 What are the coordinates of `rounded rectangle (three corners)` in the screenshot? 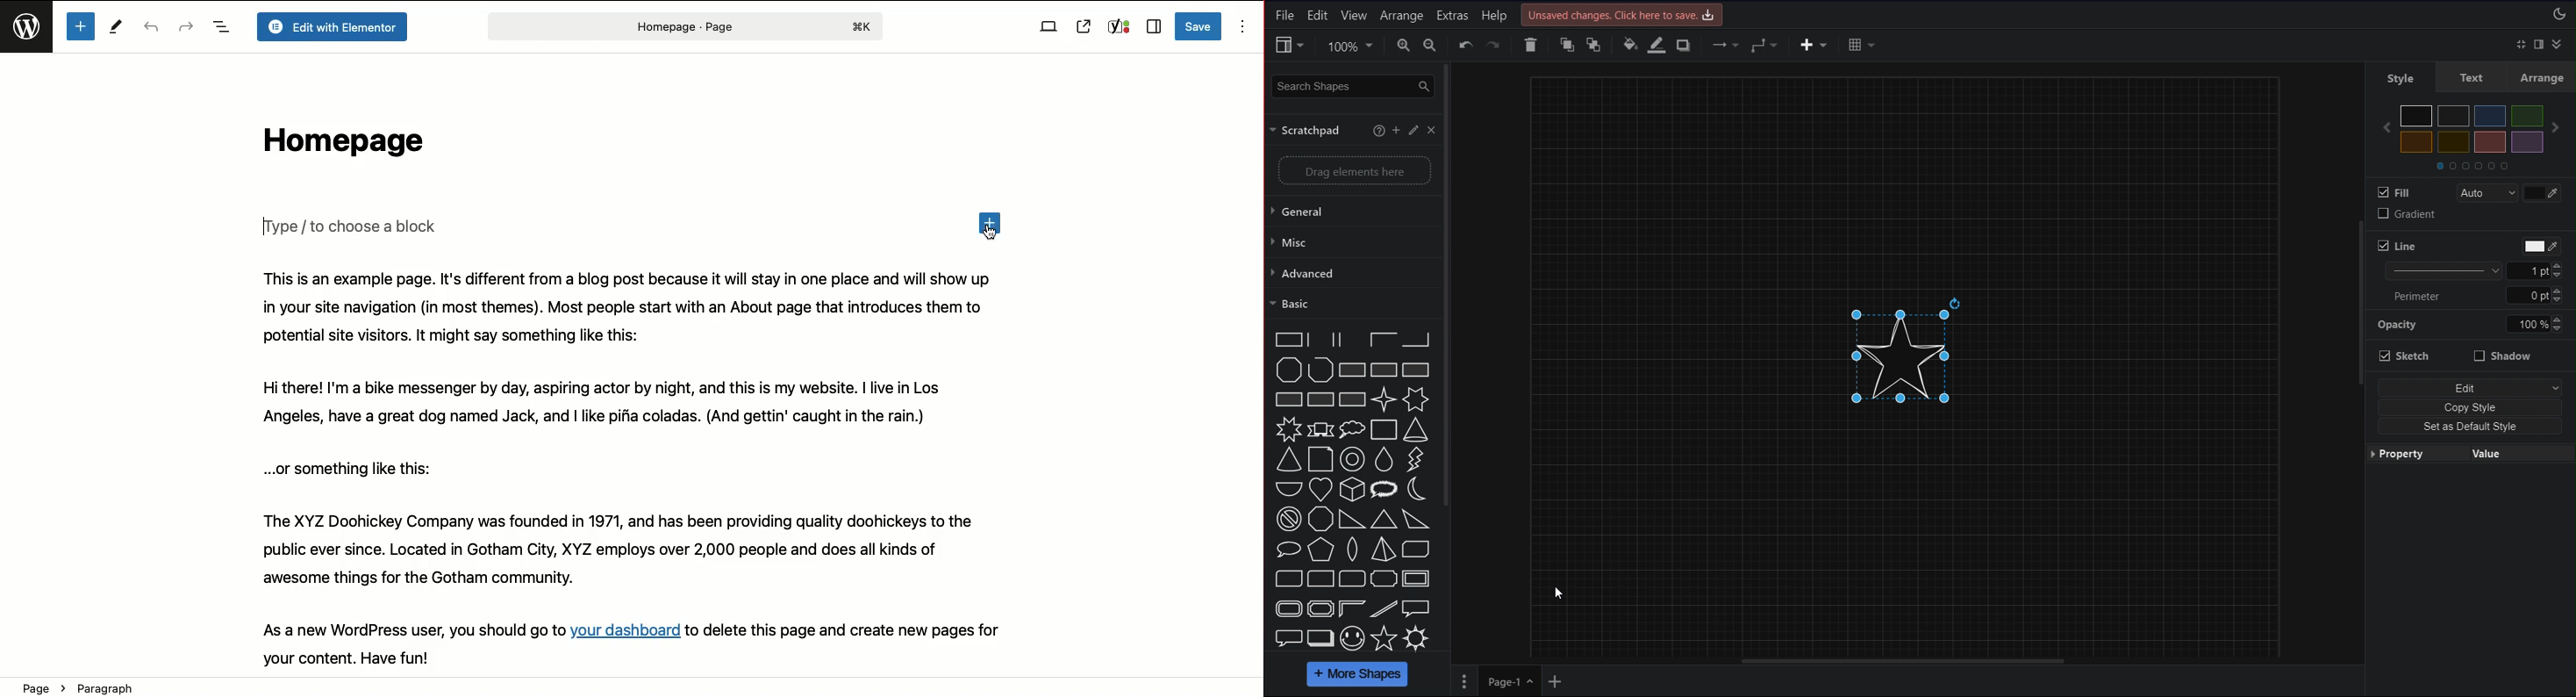 It's located at (1351, 578).